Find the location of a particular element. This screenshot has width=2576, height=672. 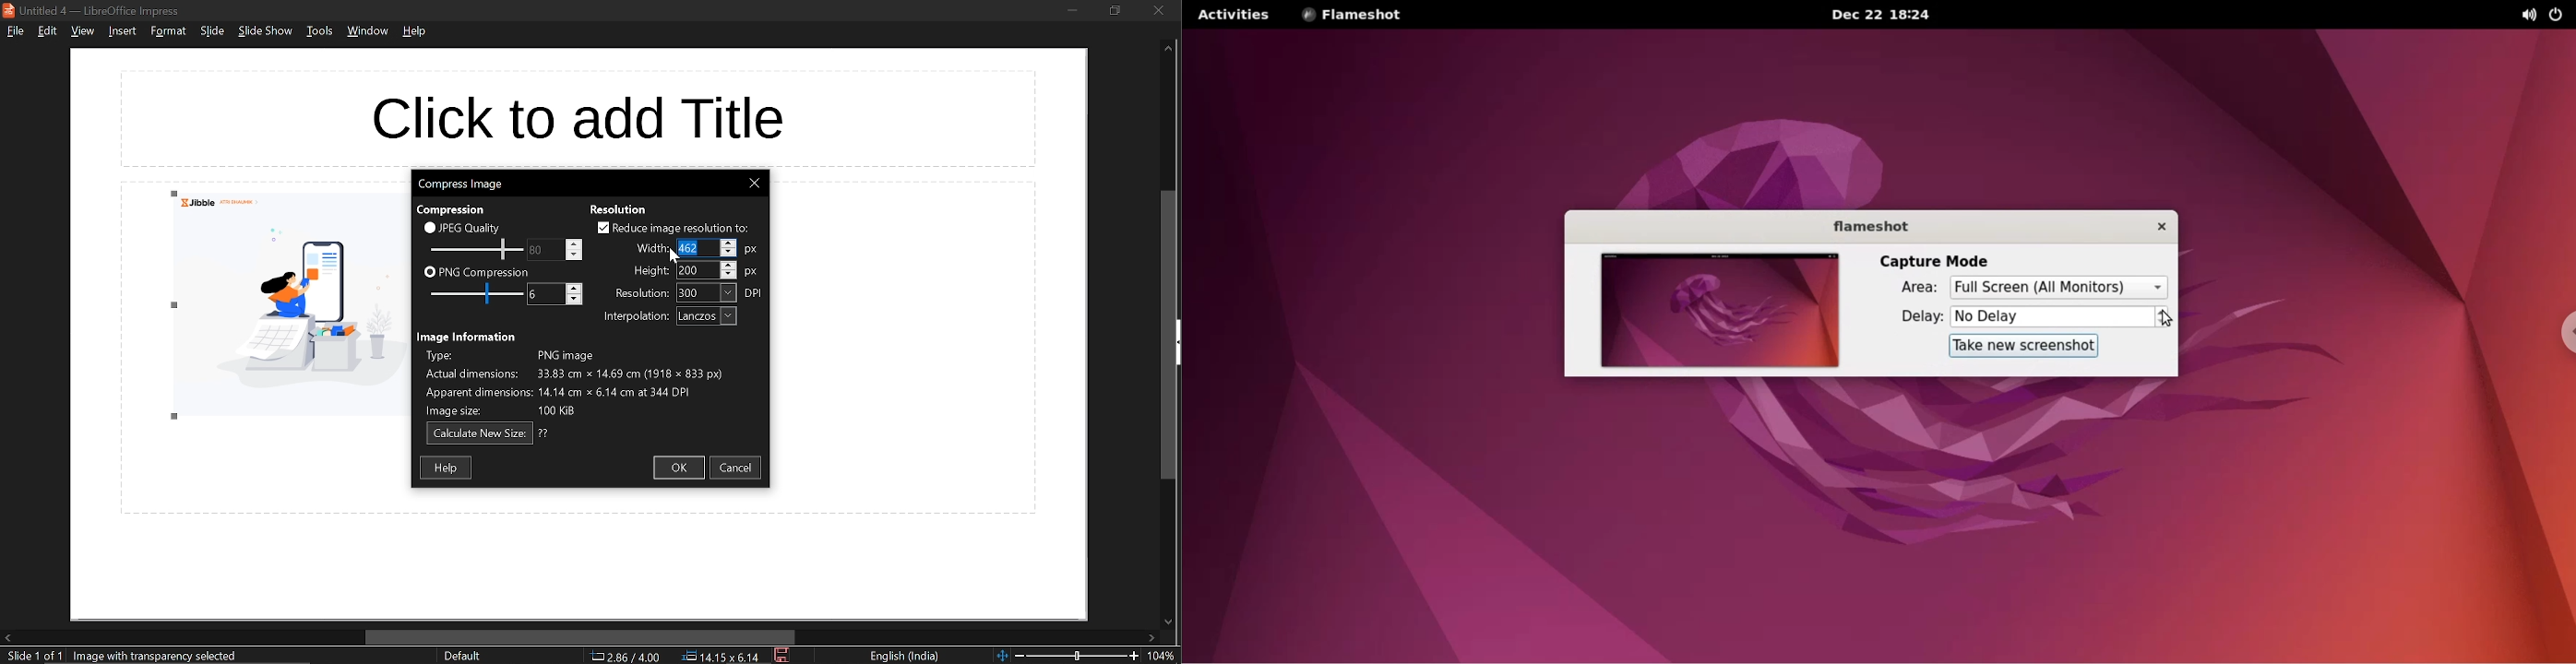

insert is located at coordinates (120, 30).